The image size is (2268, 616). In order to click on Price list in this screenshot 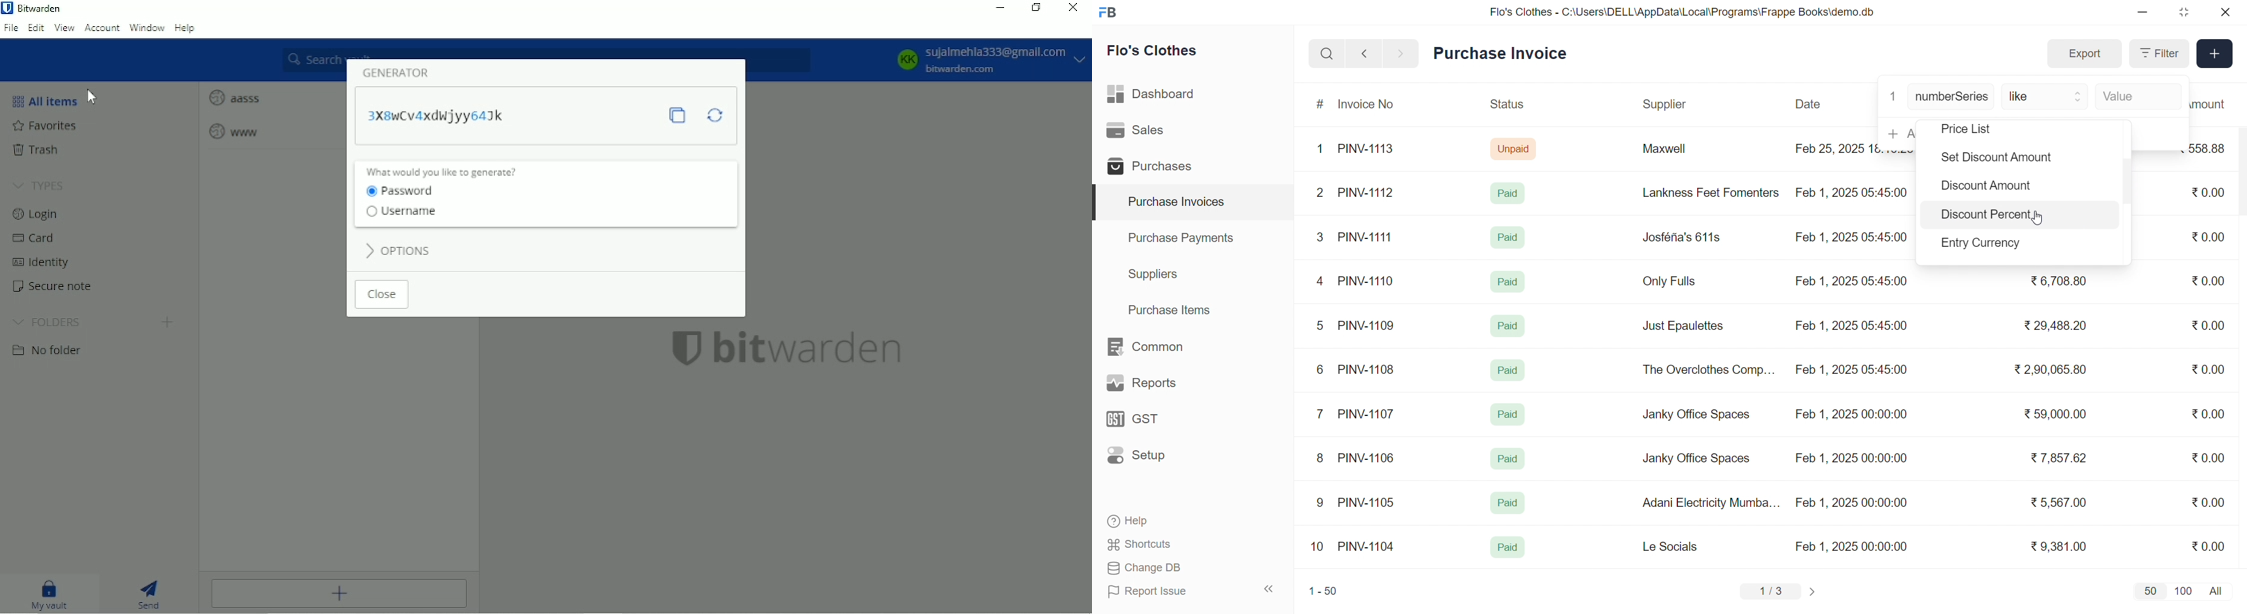, I will do `click(1984, 129)`.